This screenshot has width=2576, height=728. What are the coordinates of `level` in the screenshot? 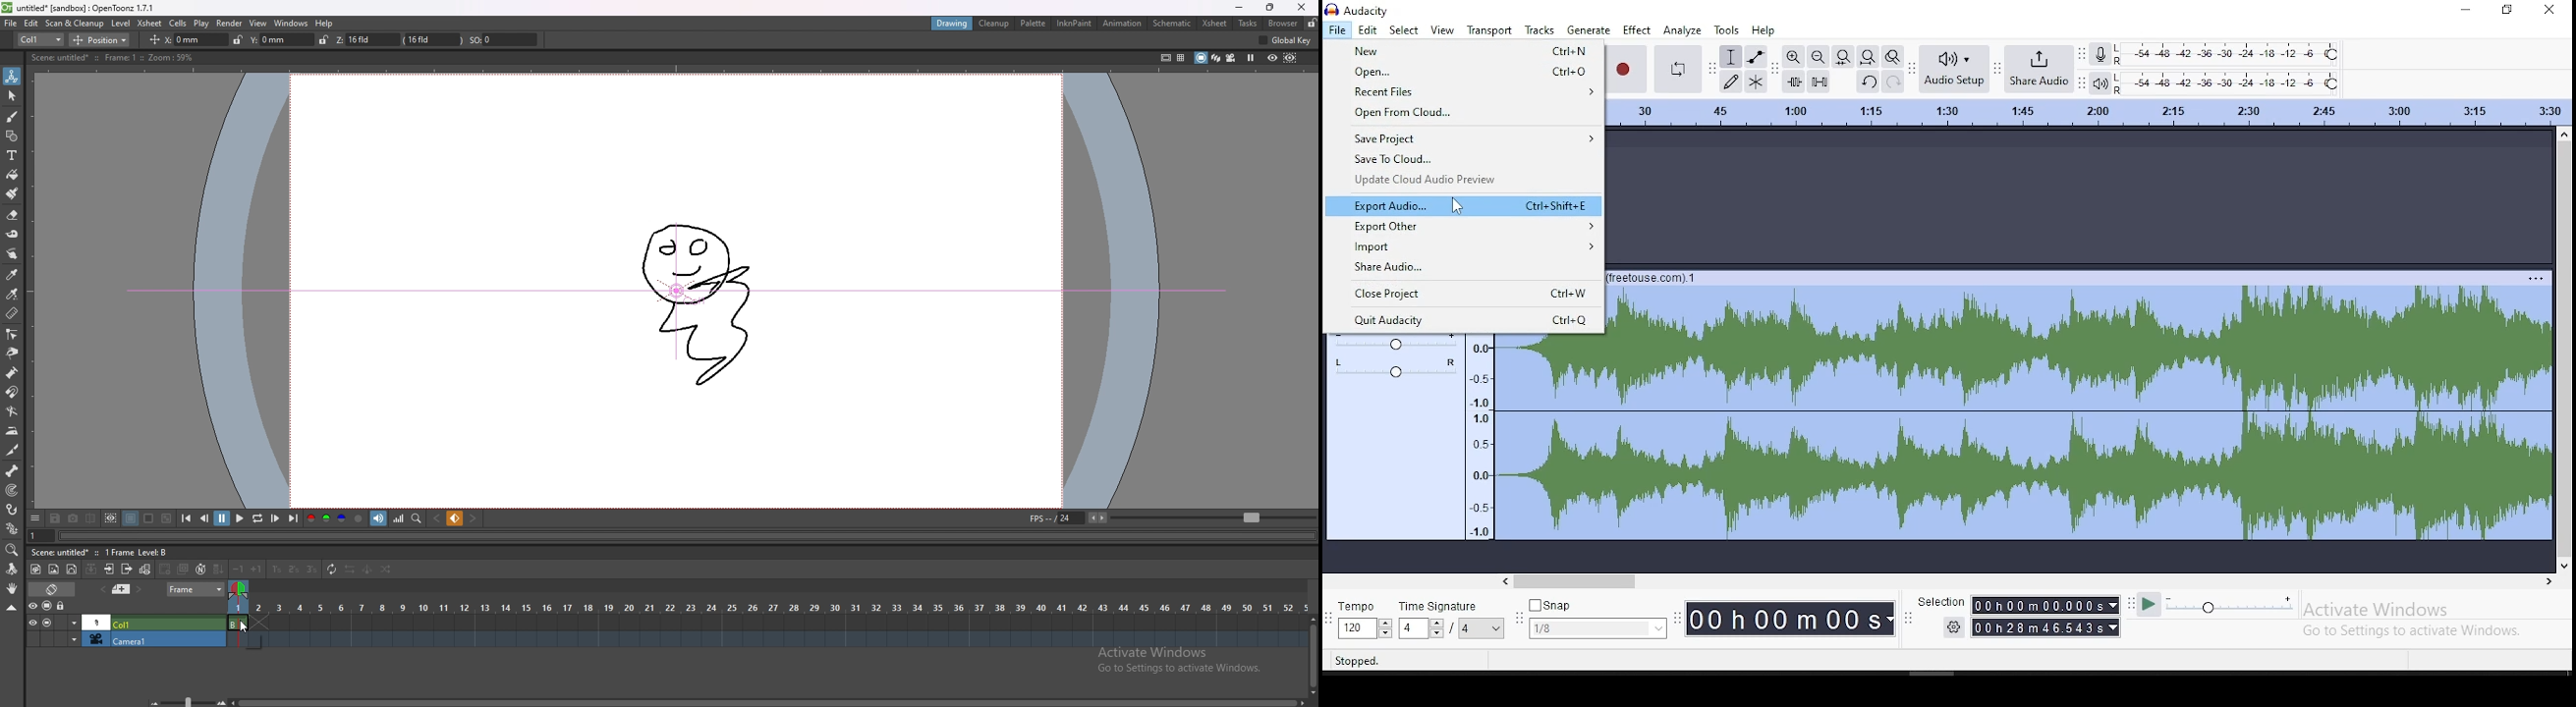 It's located at (120, 23).